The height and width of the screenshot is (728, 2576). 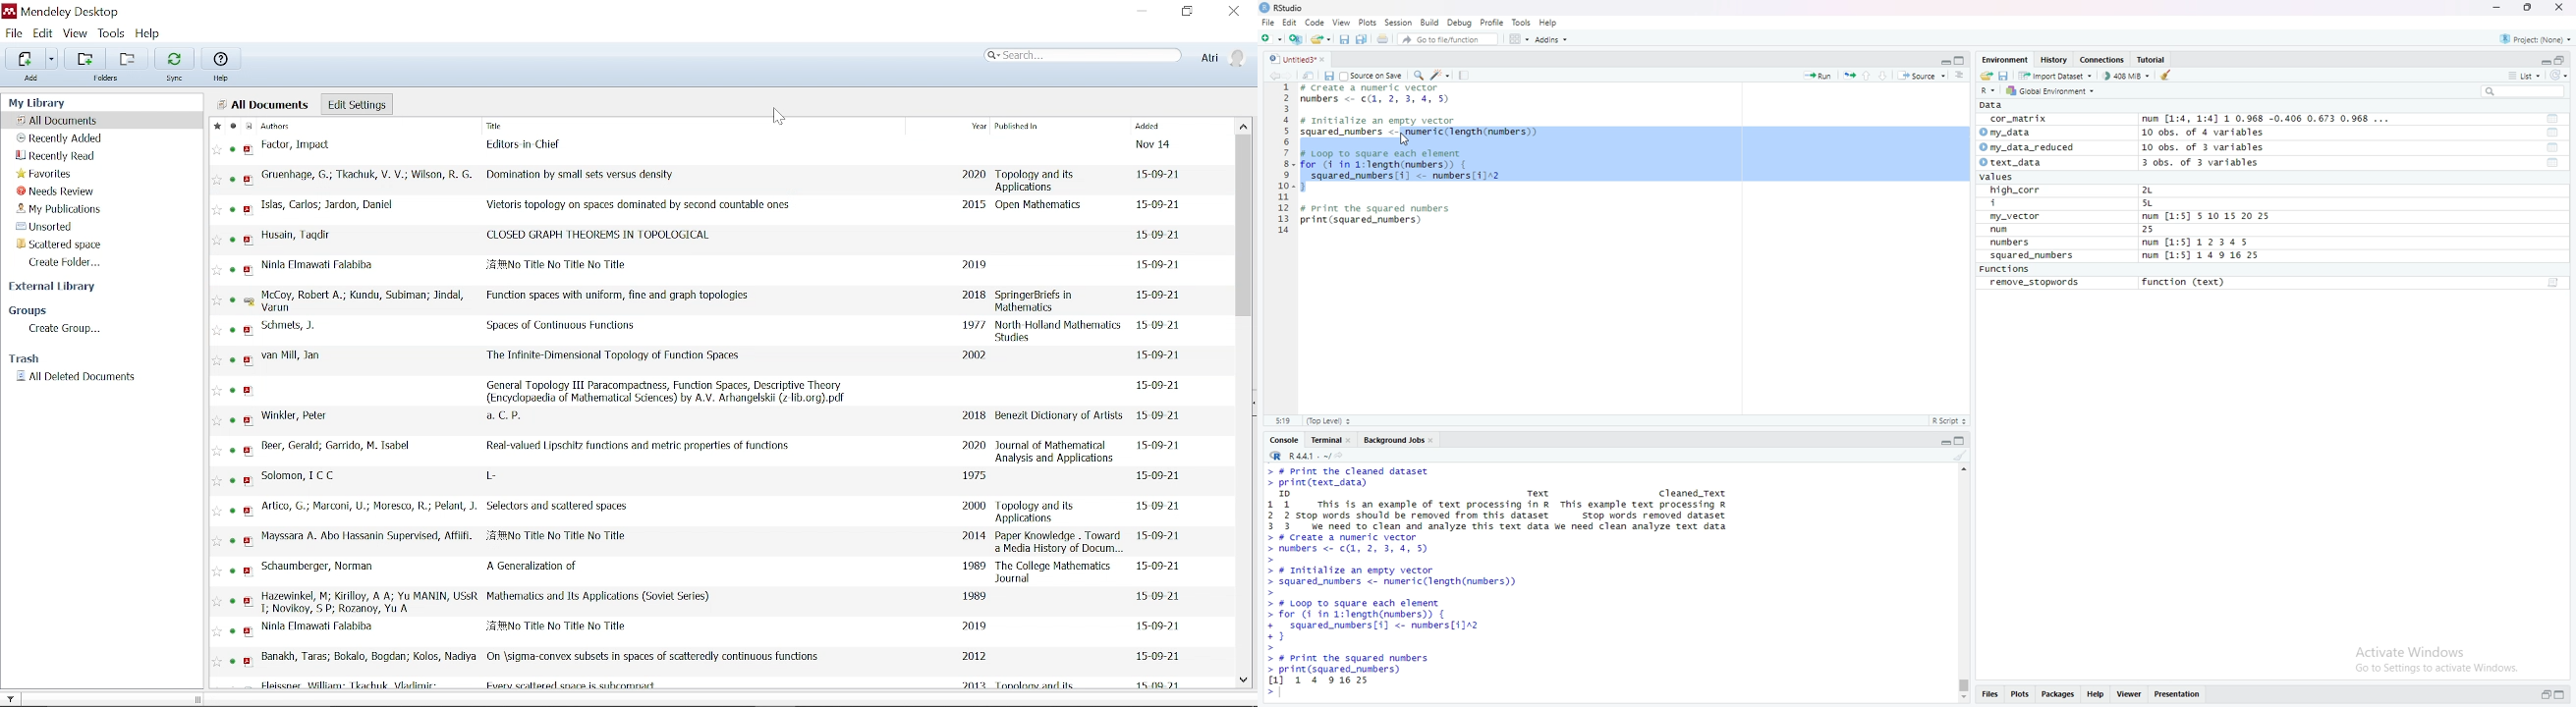 What do you see at coordinates (1398, 22) in the screenshot?
I see `Session` at bounding box center [1398, 22].